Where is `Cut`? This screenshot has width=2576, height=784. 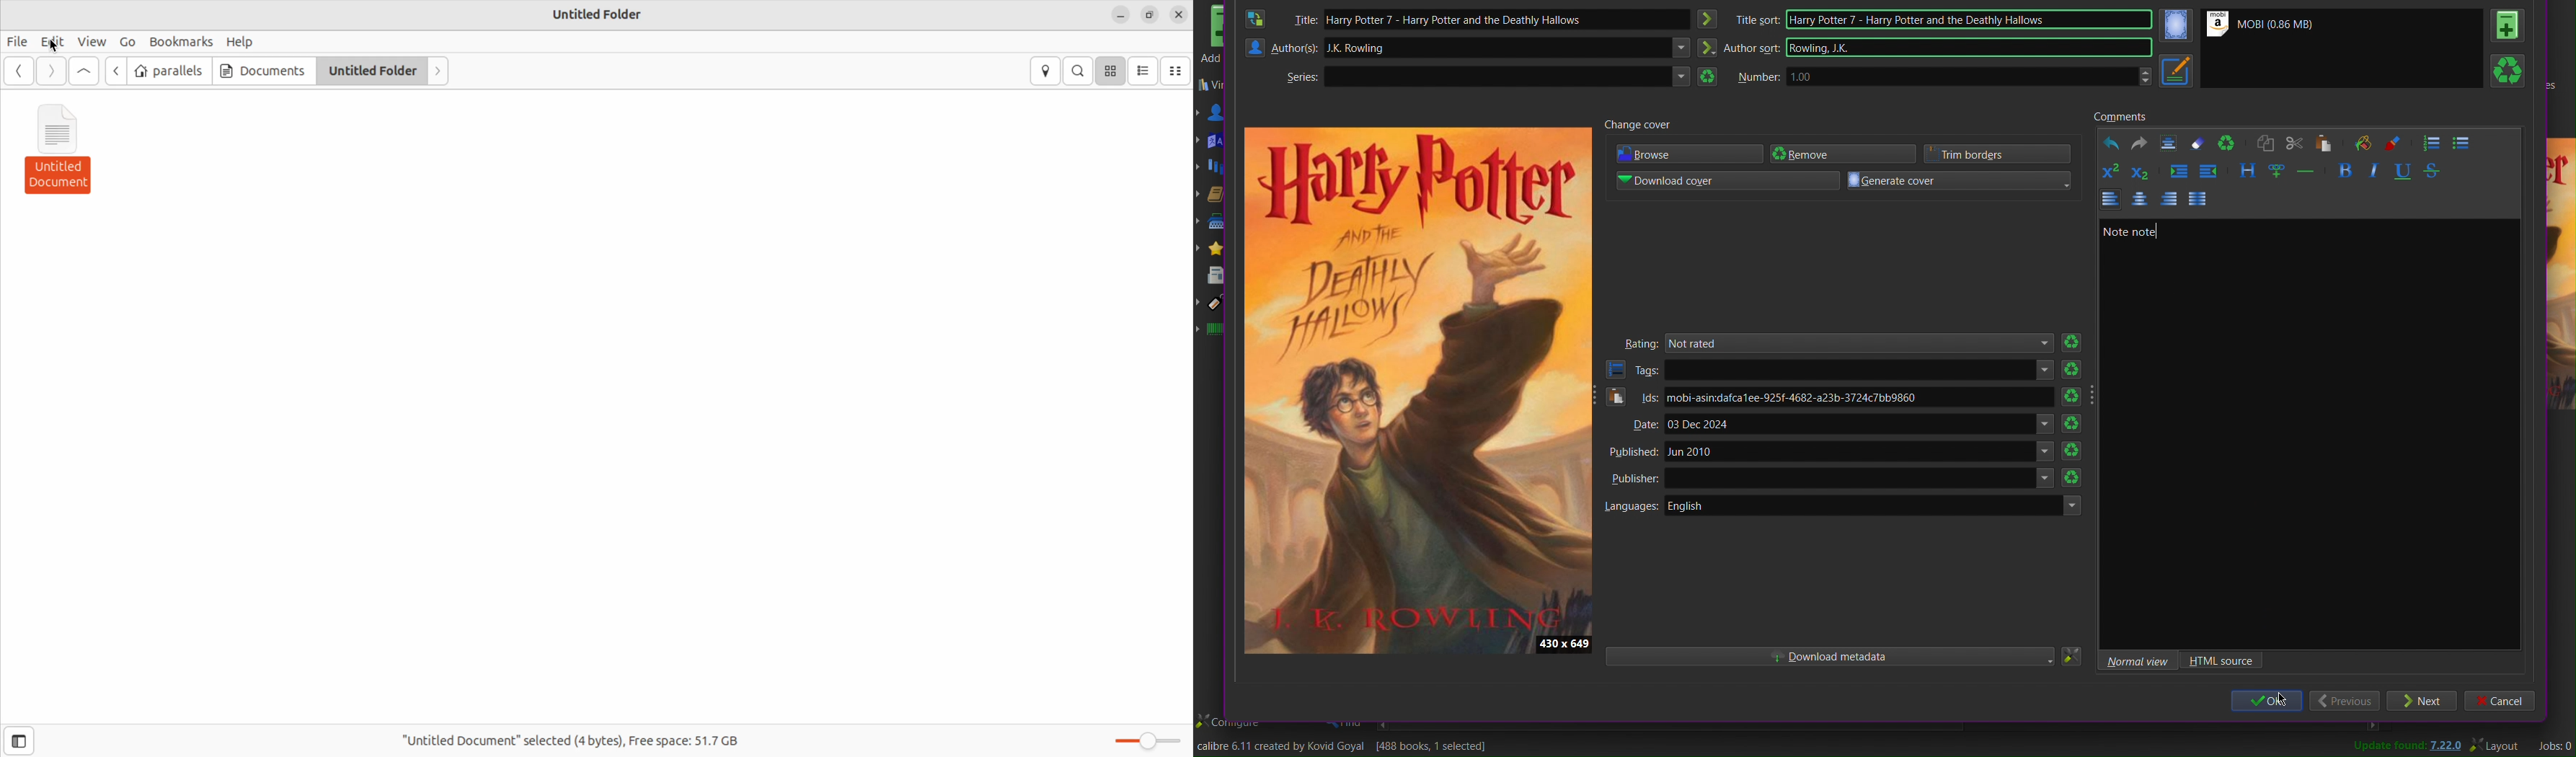
Cut is located at coordinates (2296, 143).